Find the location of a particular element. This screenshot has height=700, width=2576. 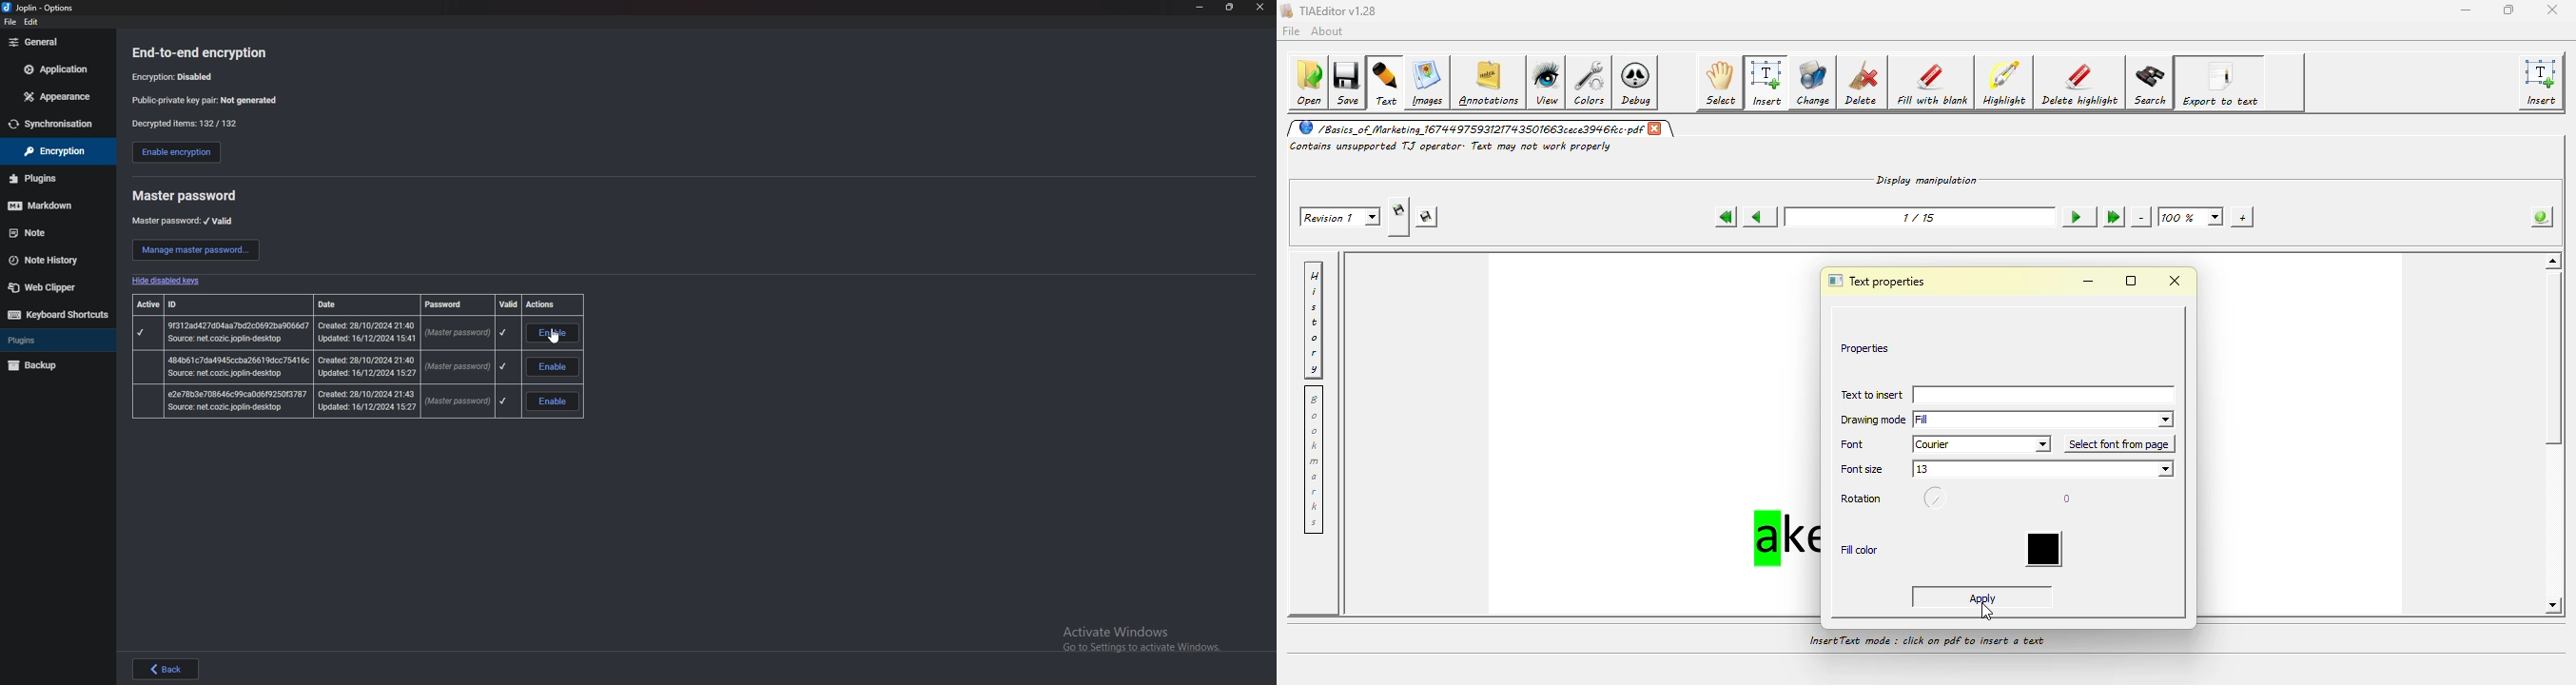

master password is located at coordinates (326, 402).